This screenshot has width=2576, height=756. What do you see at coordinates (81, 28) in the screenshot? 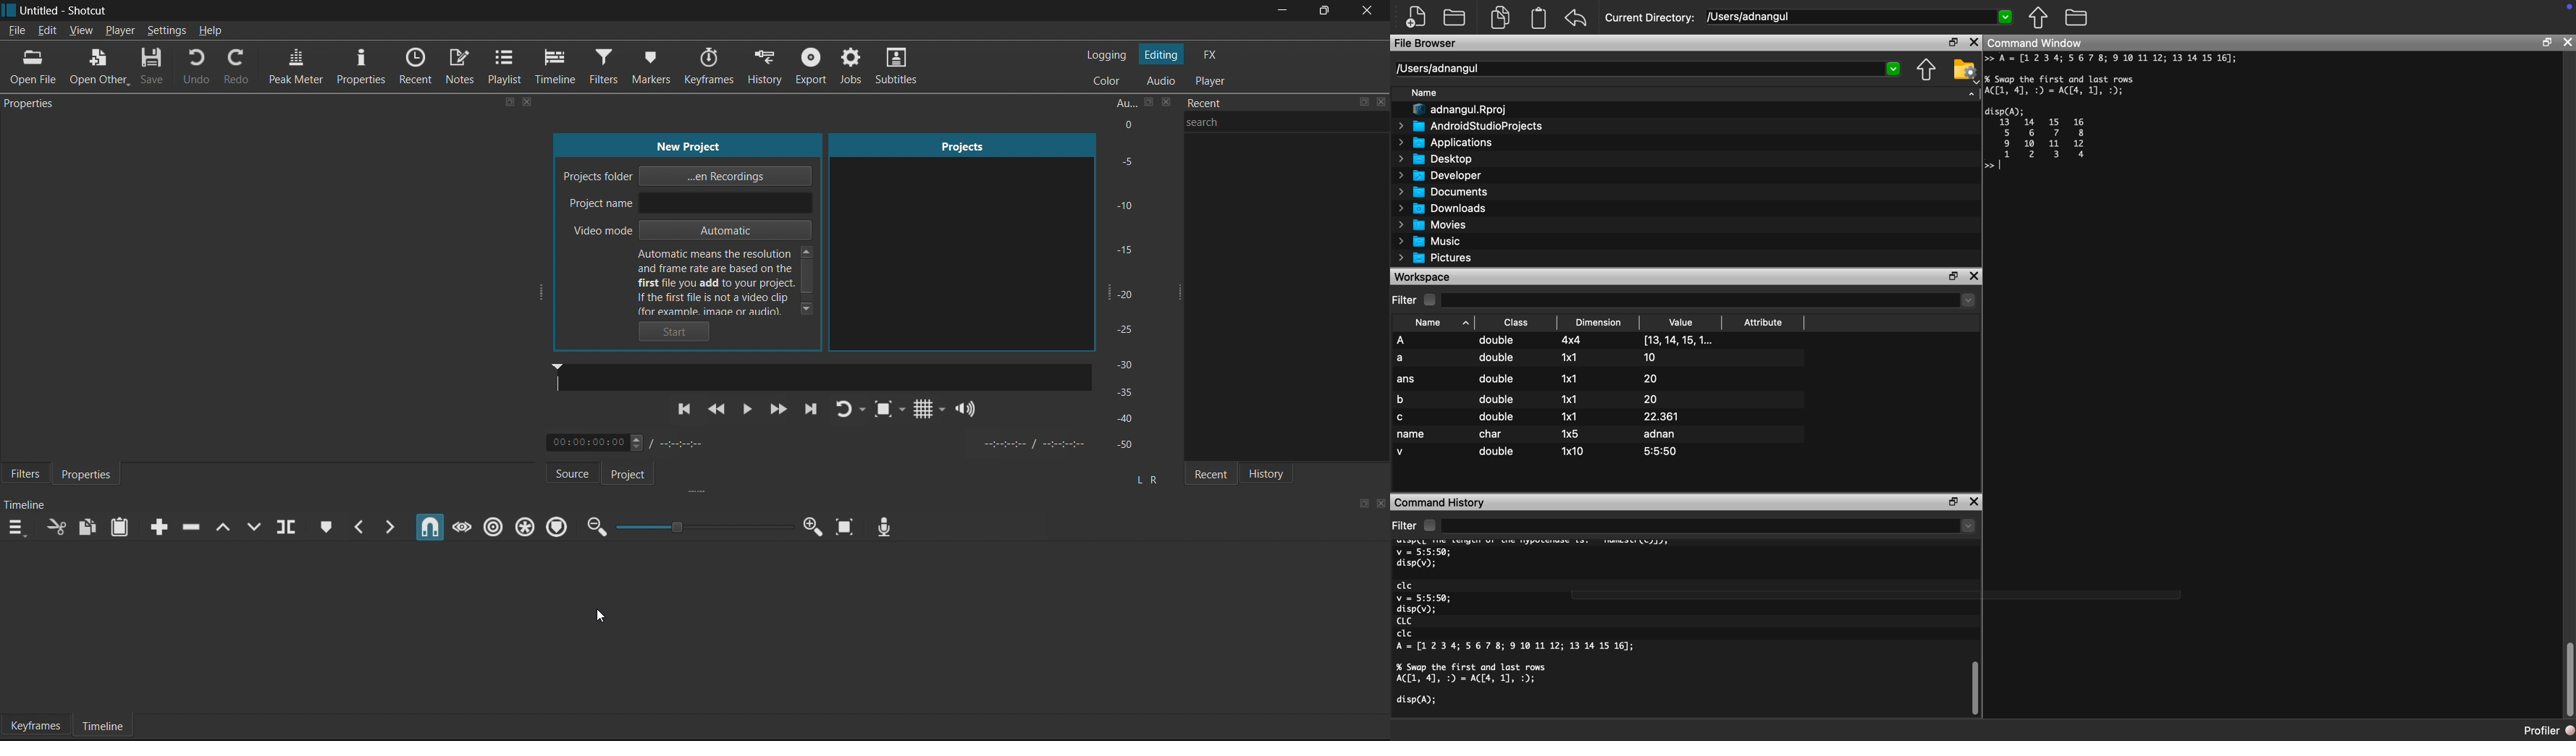
I see `View` at bounding box center [81, 28].